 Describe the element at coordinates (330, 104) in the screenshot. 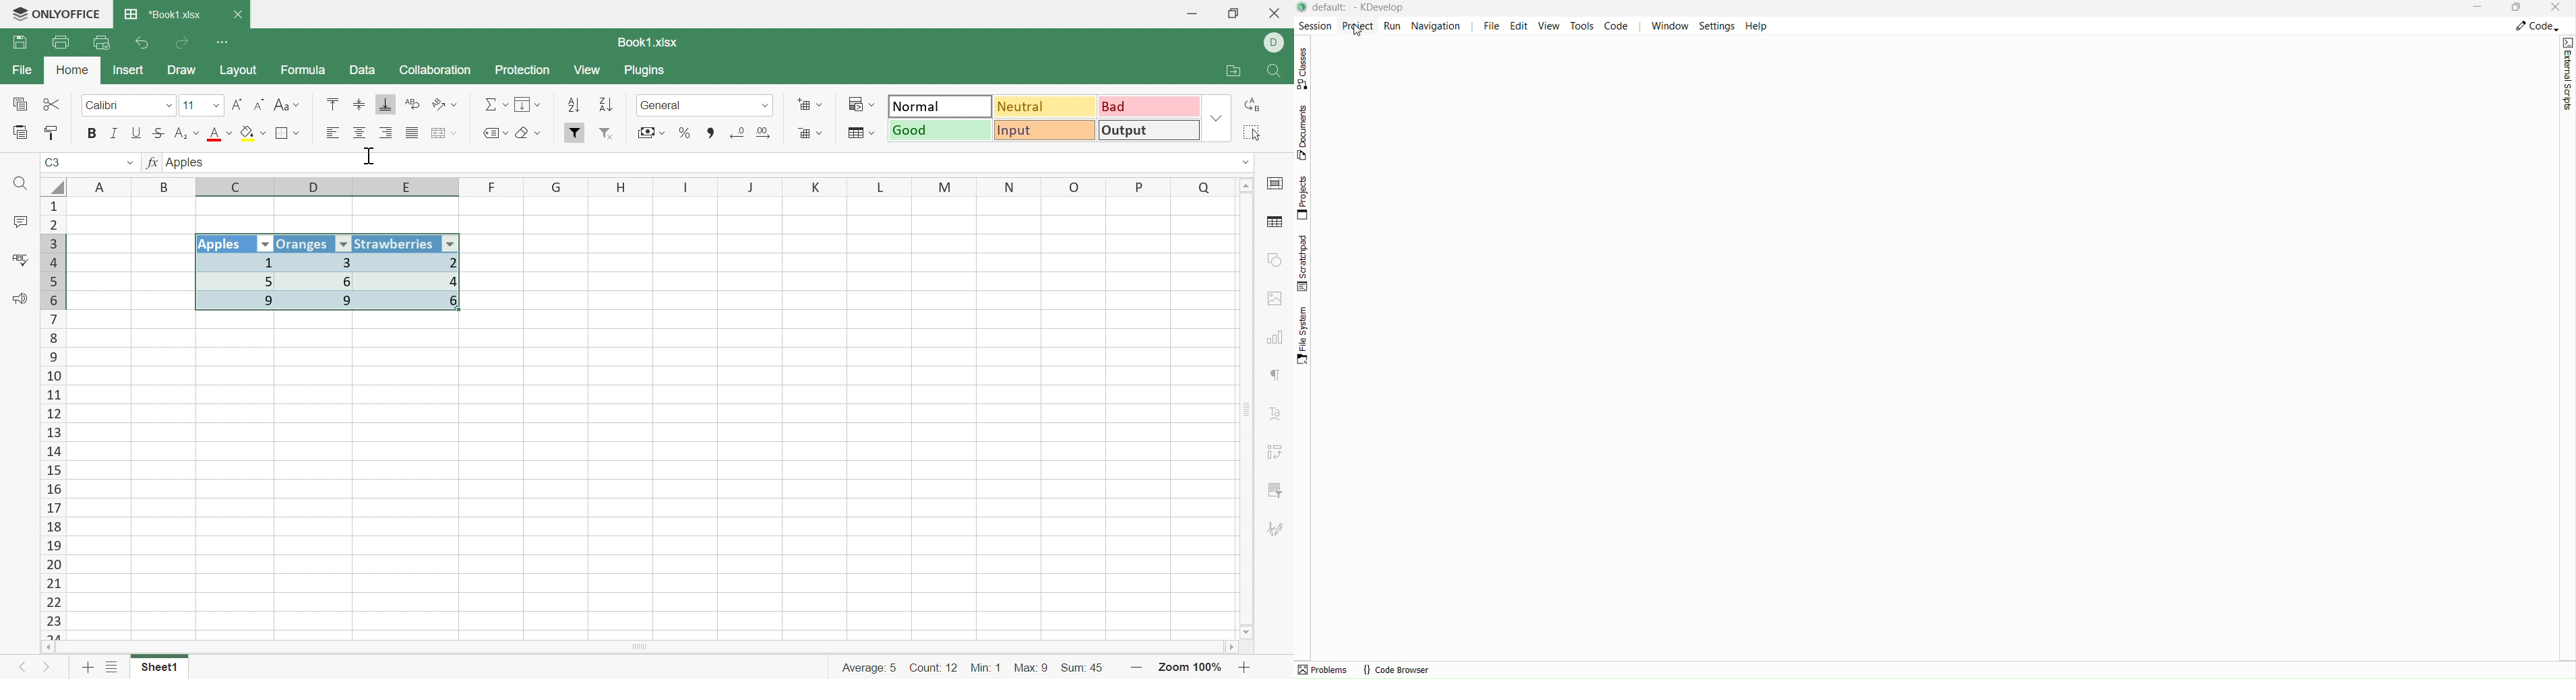

I see `Align Top` at that location.